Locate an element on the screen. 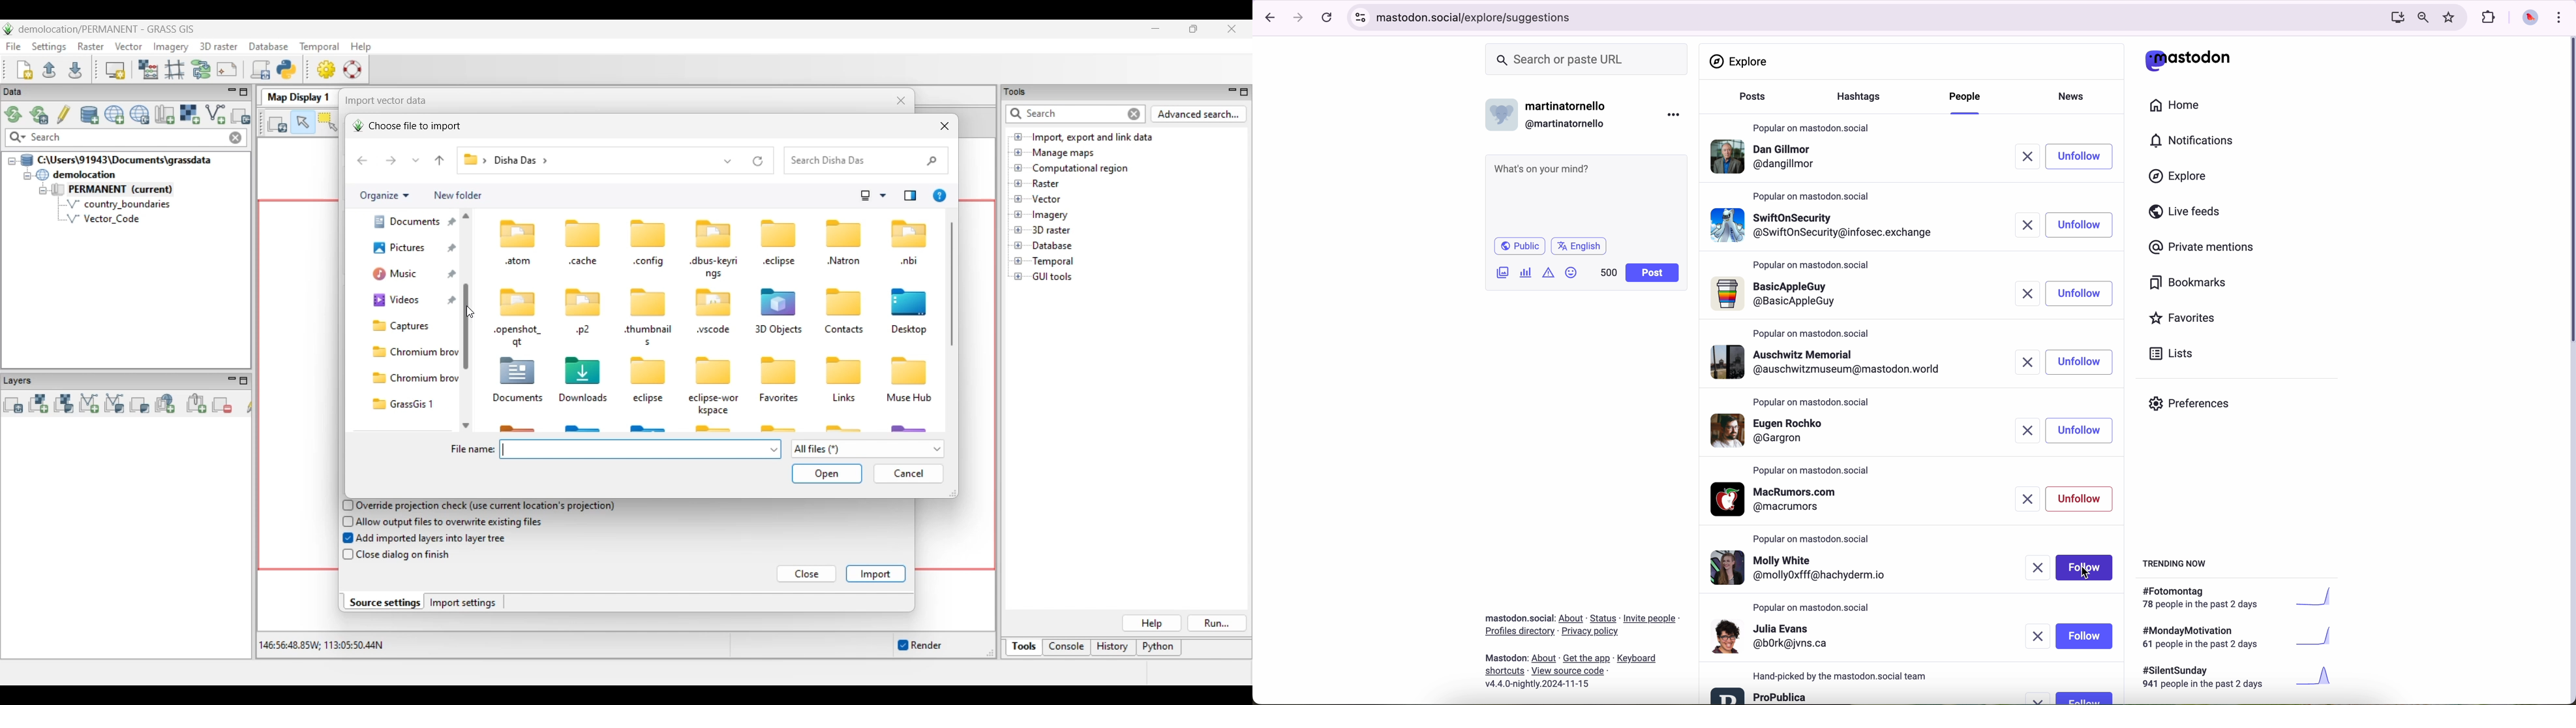 This screenshot has width=2576, height=728. popular on mastodon.social is located at coordinates (1810, 400).